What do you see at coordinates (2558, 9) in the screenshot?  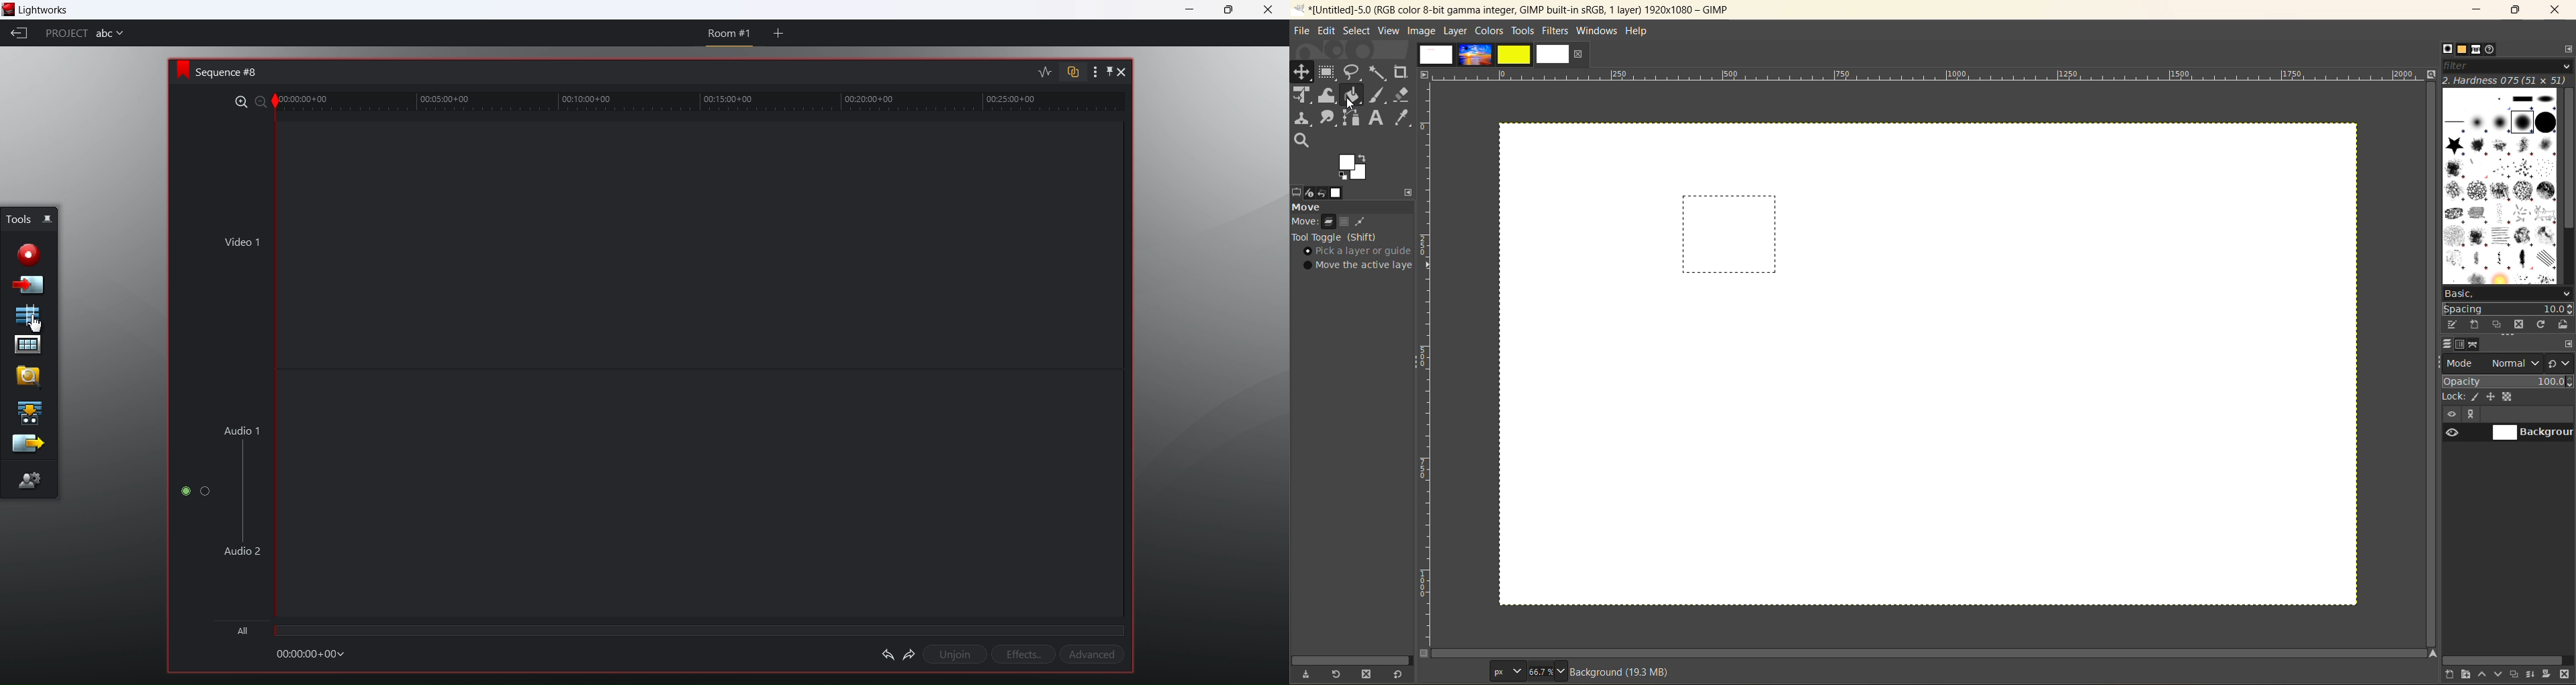 I see `close` at bounding box center [2558, 9].